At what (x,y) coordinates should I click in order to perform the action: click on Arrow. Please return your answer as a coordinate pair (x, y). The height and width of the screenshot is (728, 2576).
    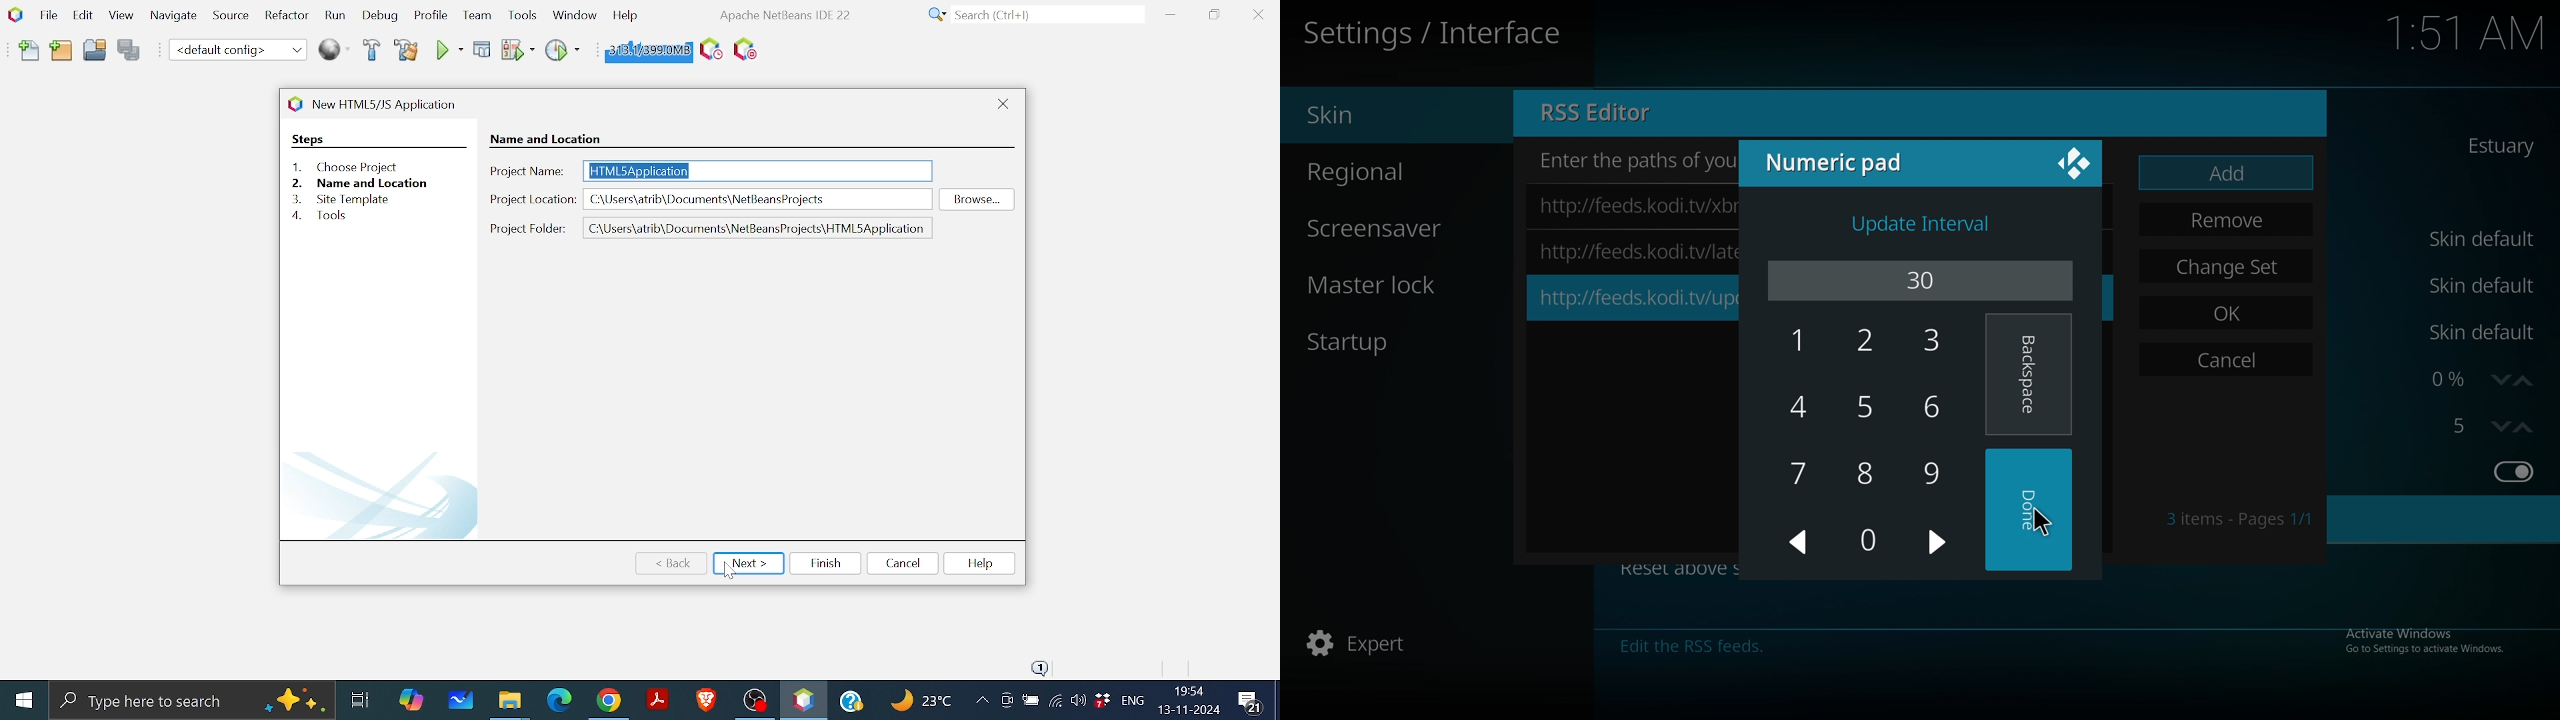
    Looking at the image, I should click on (1935, 544).